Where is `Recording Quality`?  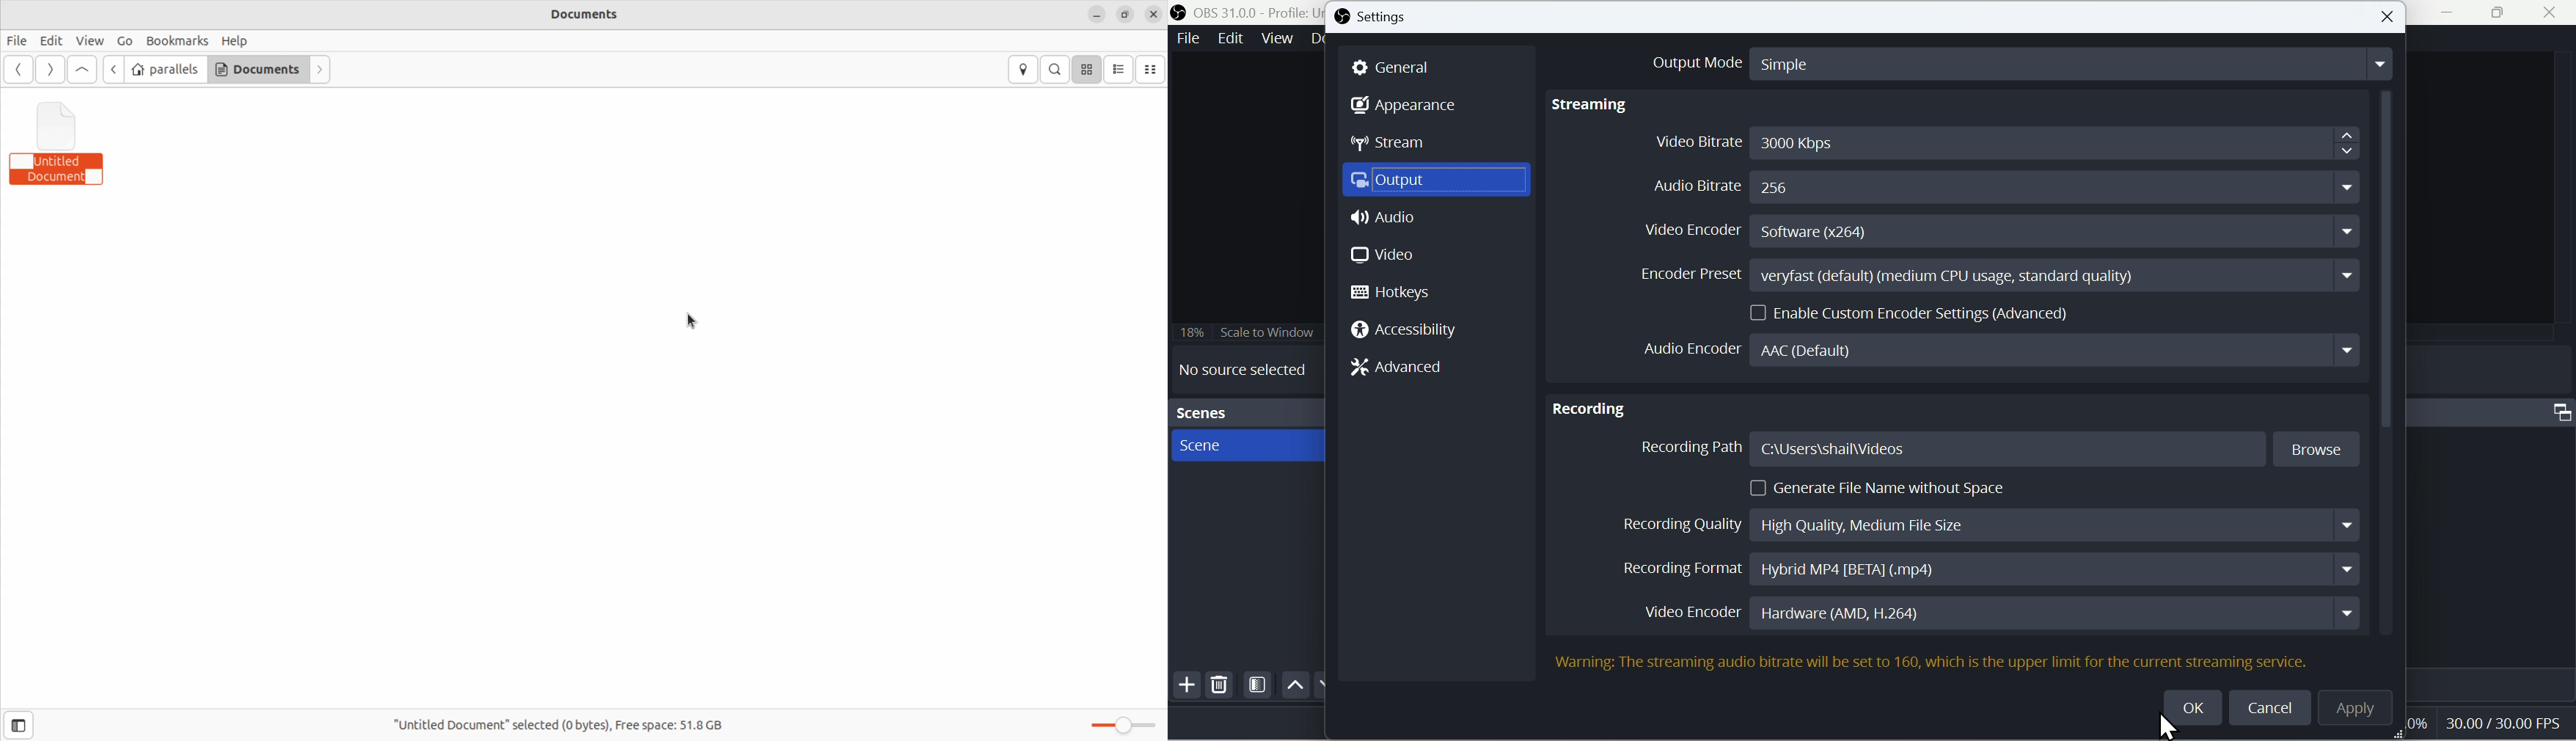
Recording Quality is located at coordinates (1986, 521).